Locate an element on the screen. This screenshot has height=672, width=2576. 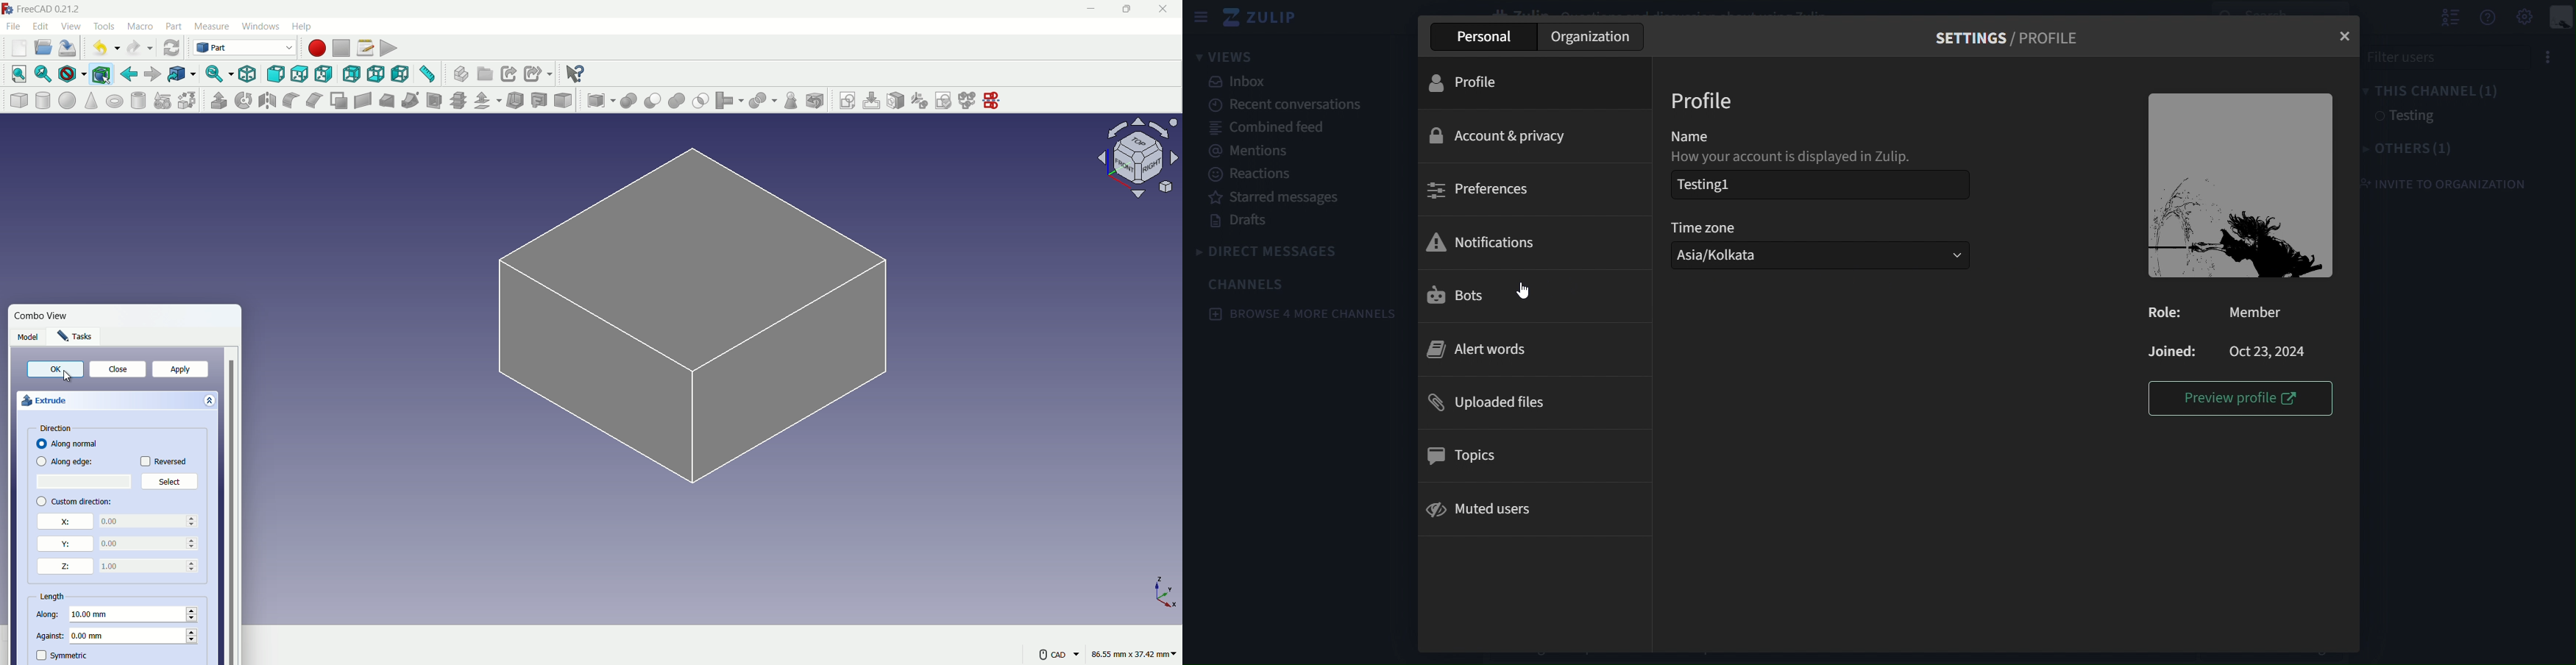
sphere is located at coordinates (67, 100).